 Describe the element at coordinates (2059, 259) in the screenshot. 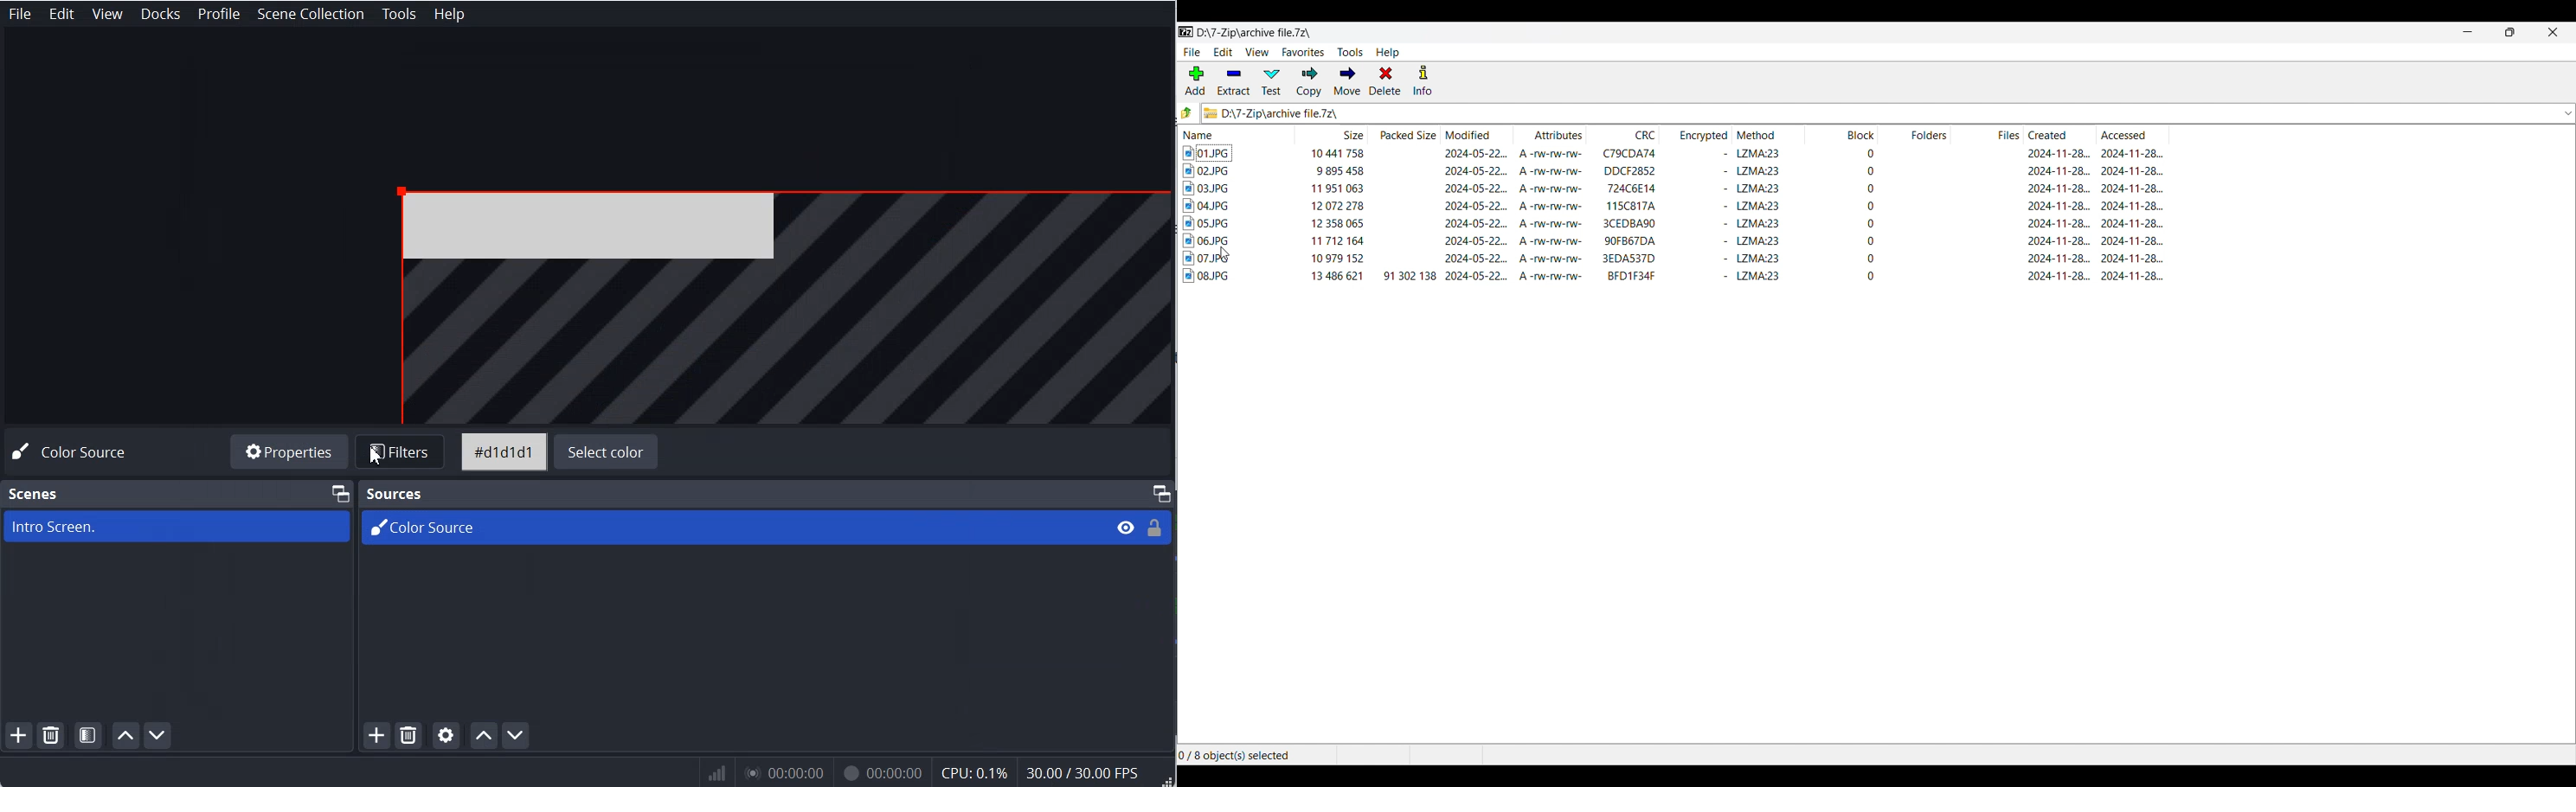

I see `create date & tiime` at that location.